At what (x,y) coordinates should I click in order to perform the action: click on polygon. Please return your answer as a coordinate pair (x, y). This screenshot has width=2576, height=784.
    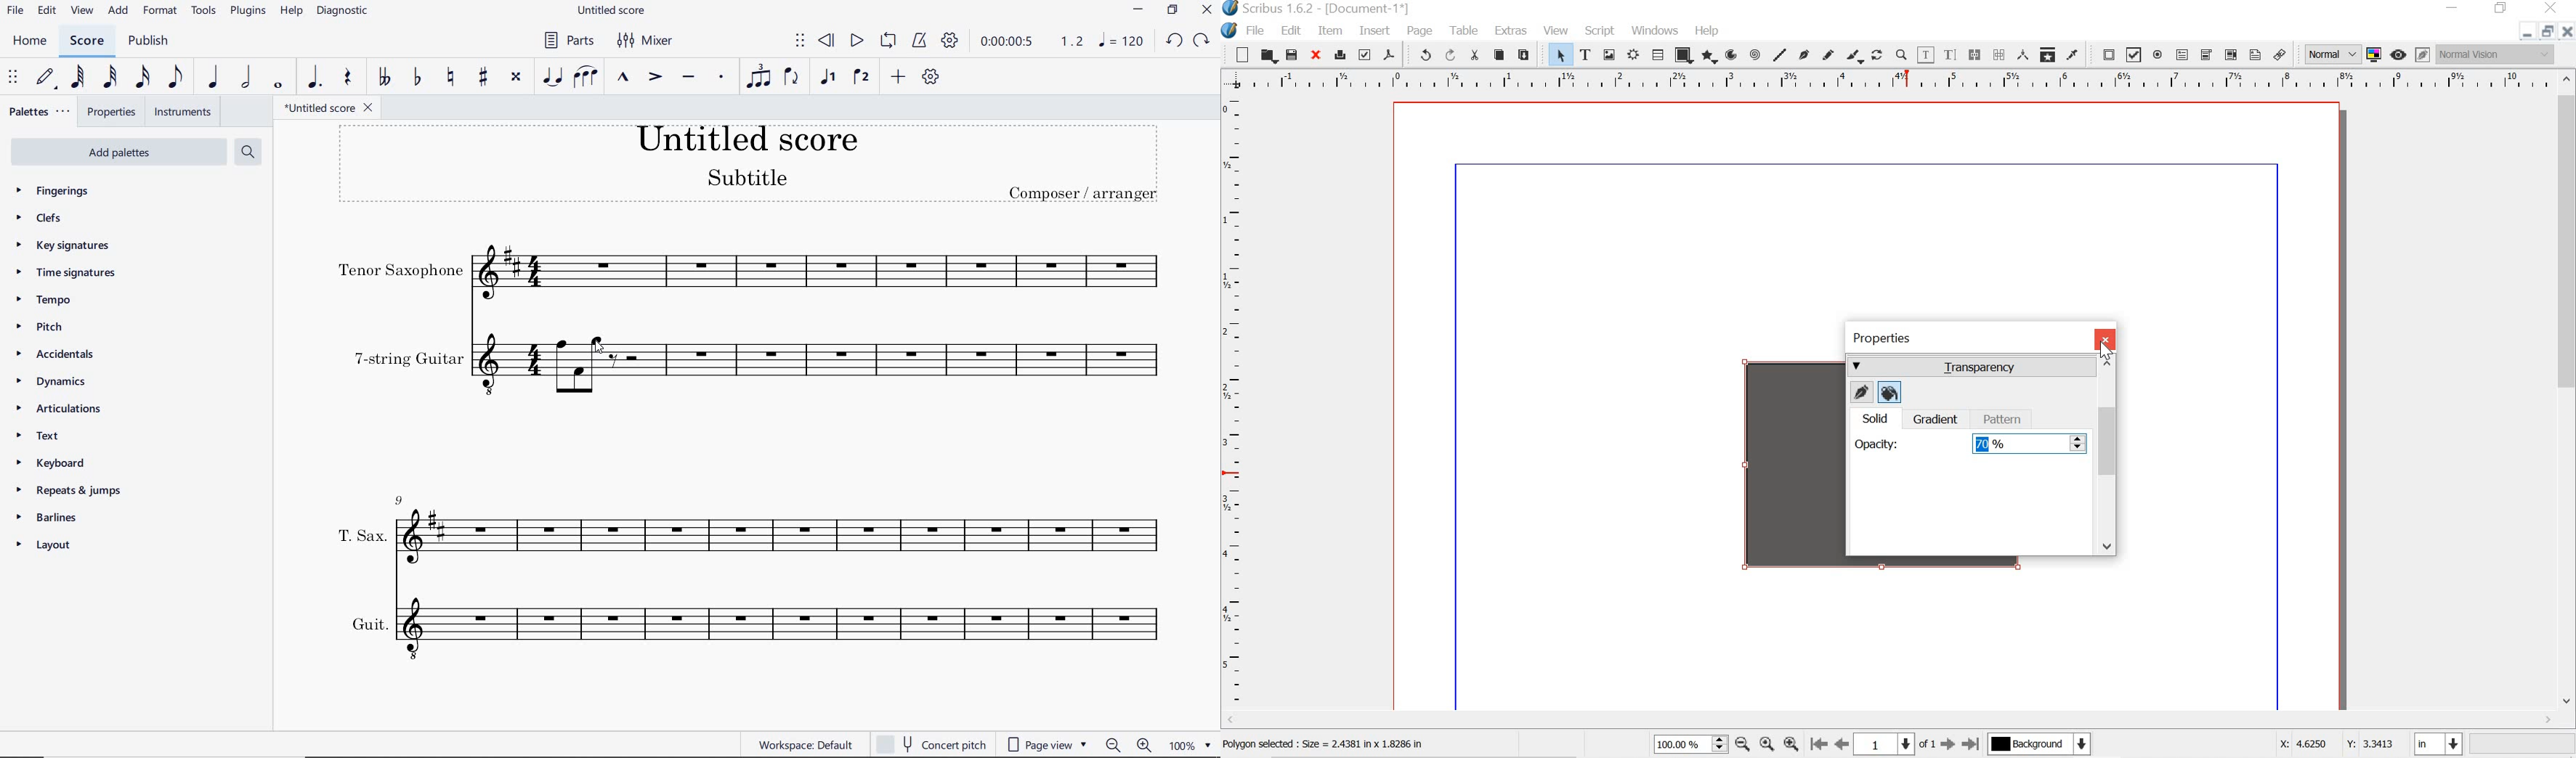
    Looking at the image, I should click on (1709, 58).